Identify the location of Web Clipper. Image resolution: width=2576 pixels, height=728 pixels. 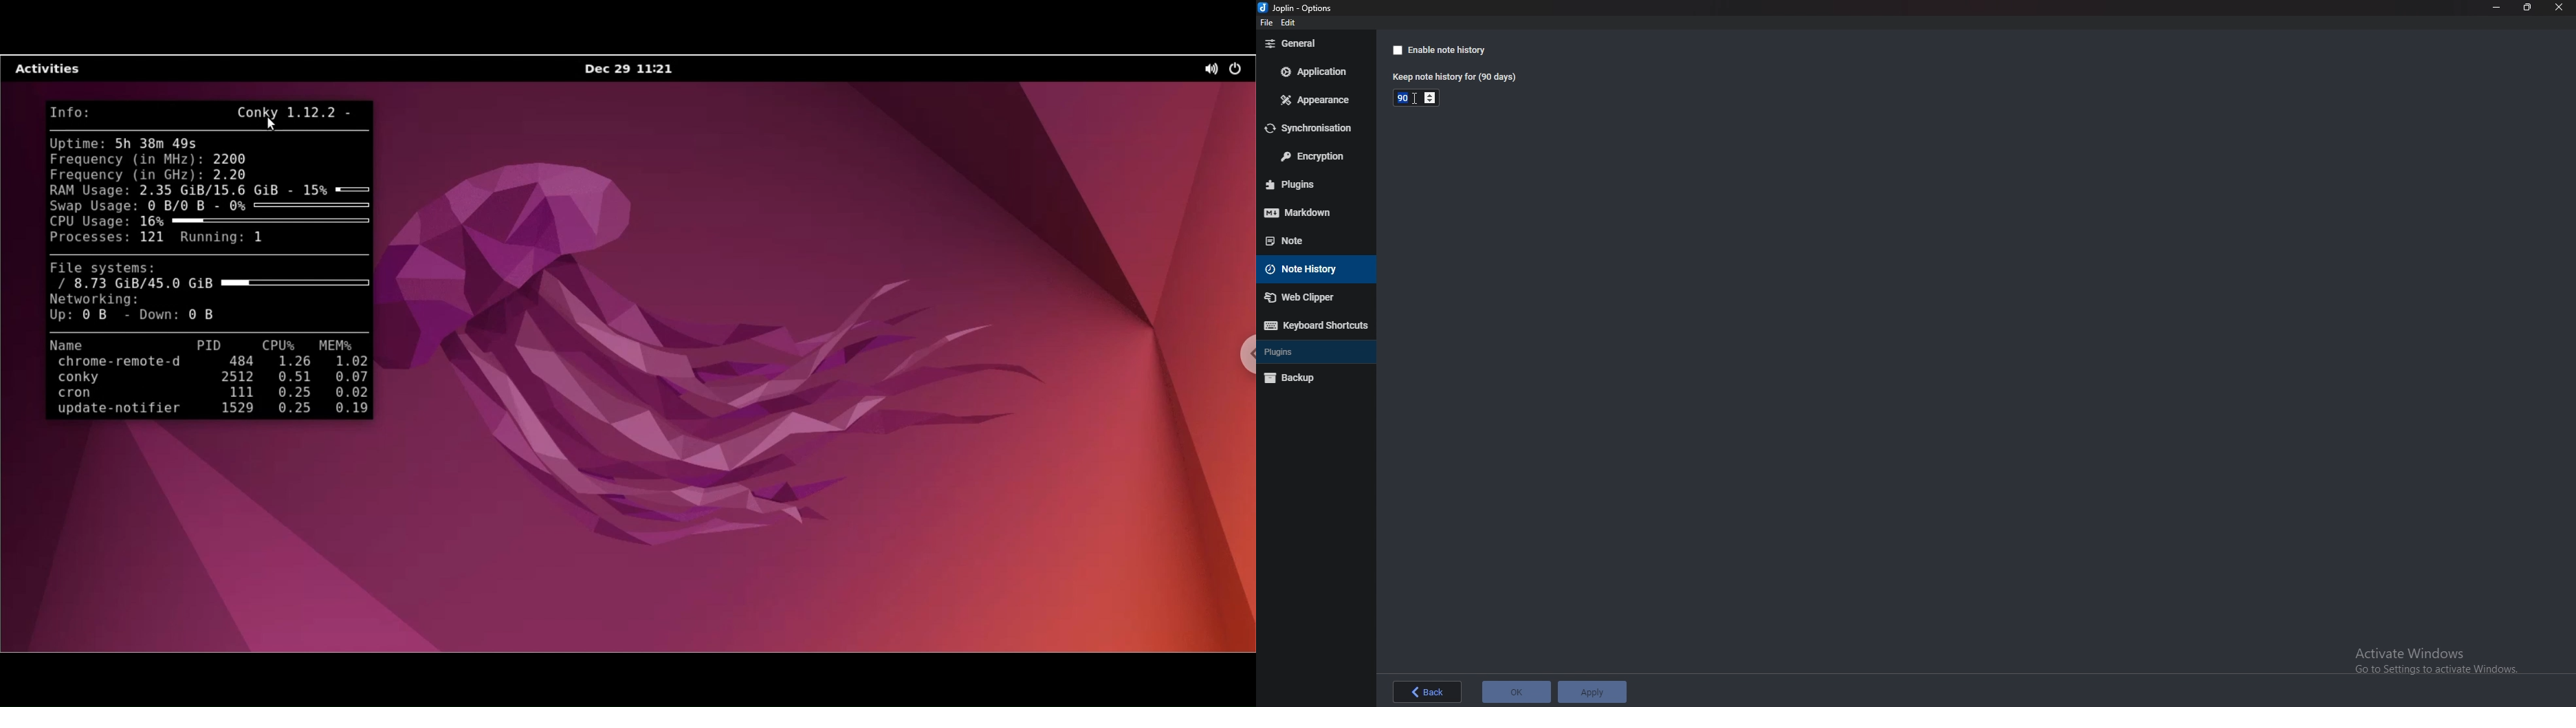
(1310, 297).